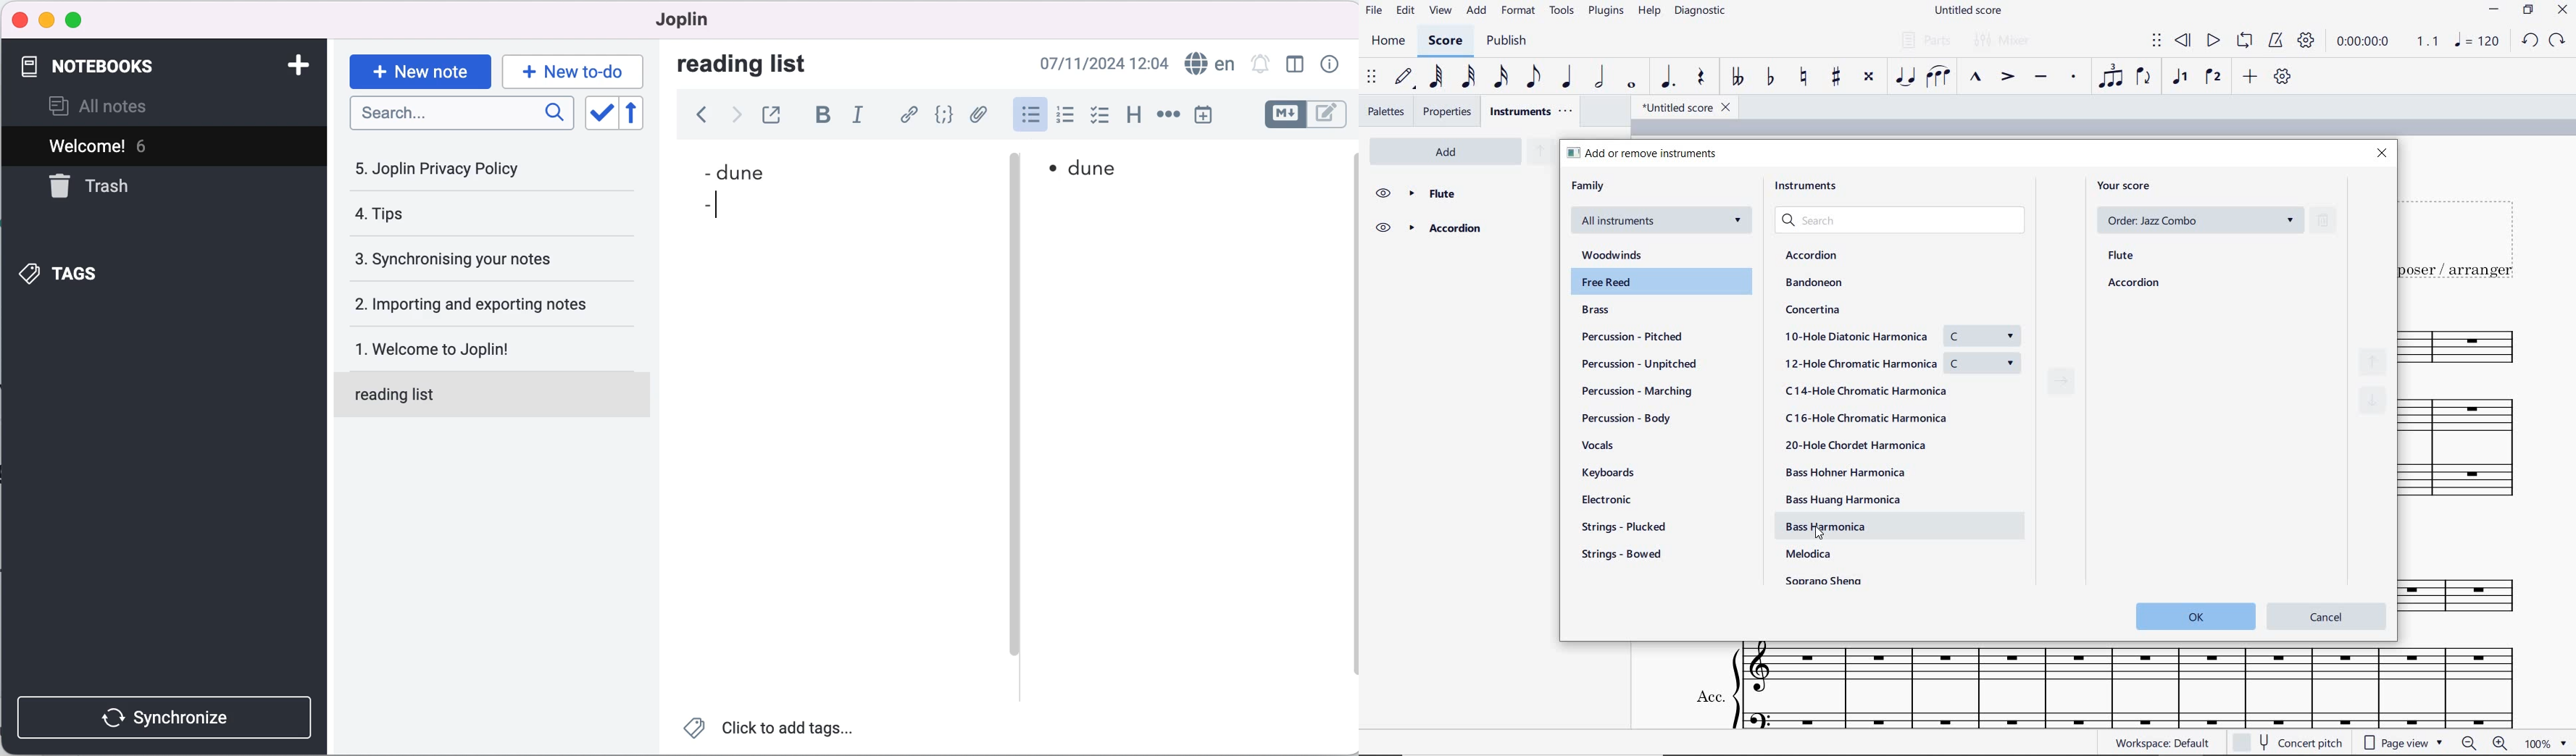 This screenshot has height=756, width=2576. What do you see at coordinates (2558, 41) in the screenshot?
I see `REDO` at bounding box center [2558, 41].